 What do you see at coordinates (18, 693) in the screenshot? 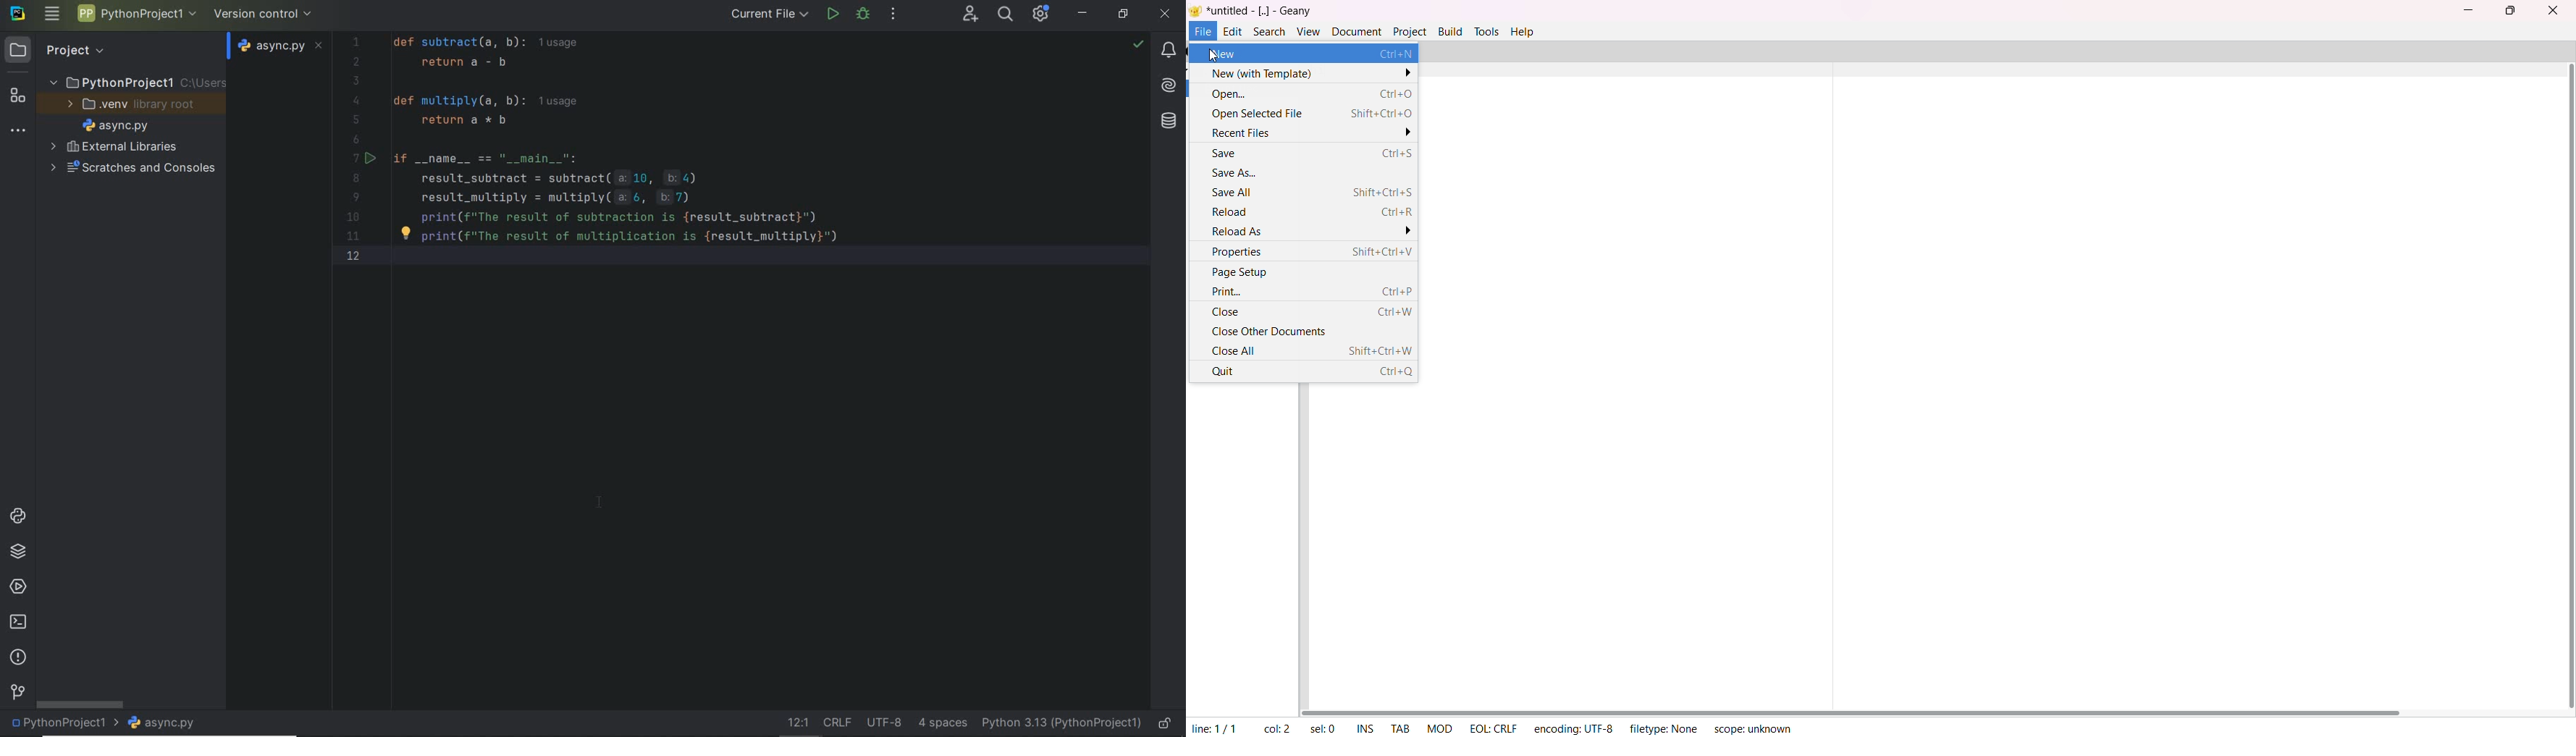
I see `version control` at bounding box center [18, 693].